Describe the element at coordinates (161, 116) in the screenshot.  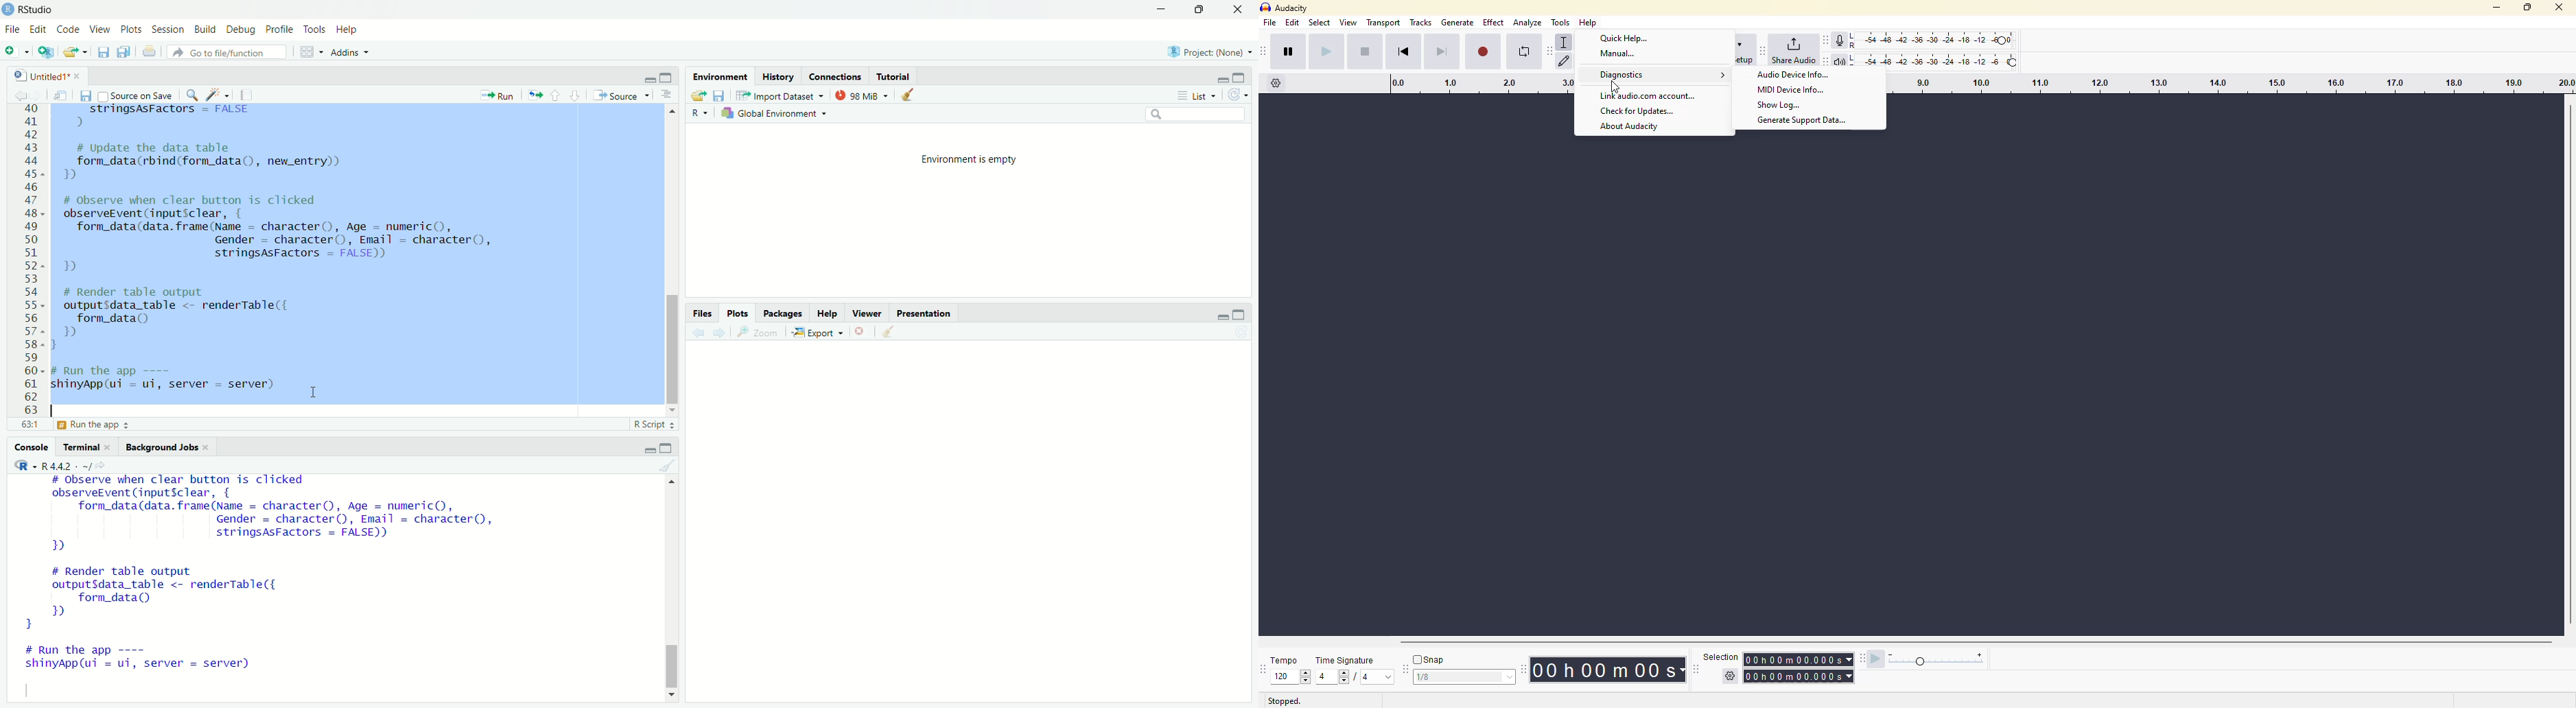
I see `string code` at that location.